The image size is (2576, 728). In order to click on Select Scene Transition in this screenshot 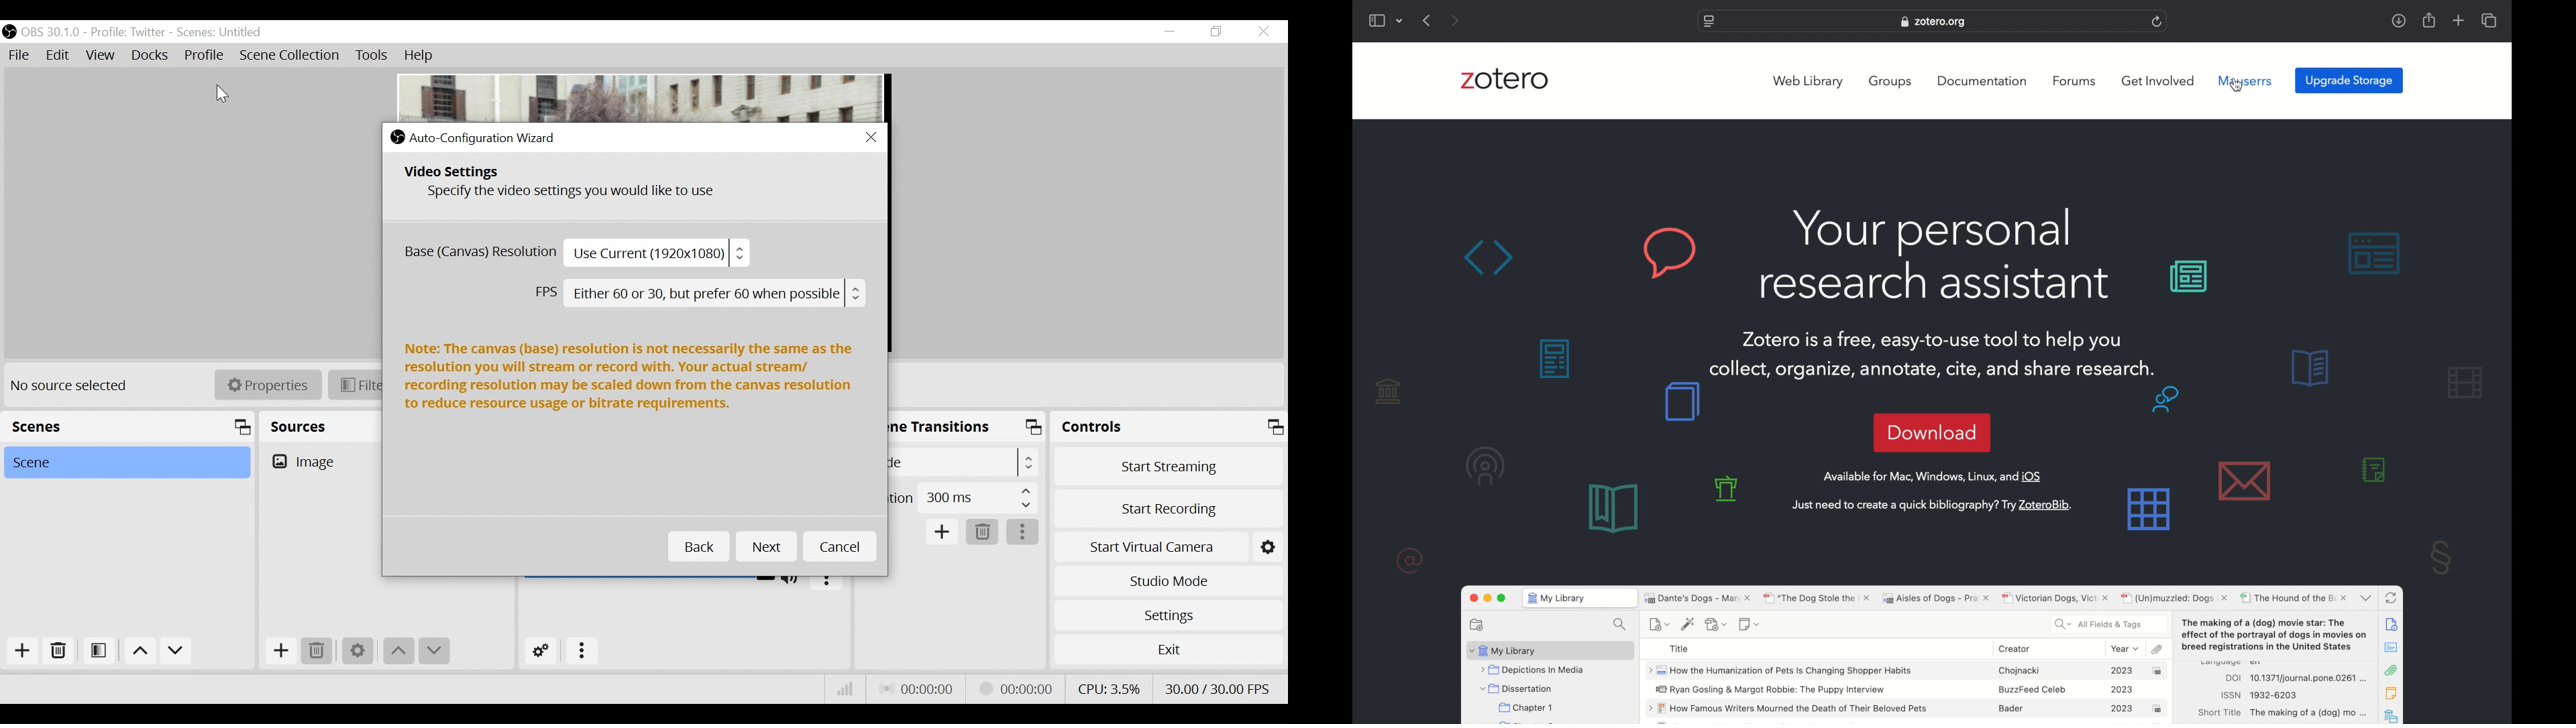, I will do `click(965, 462)`.